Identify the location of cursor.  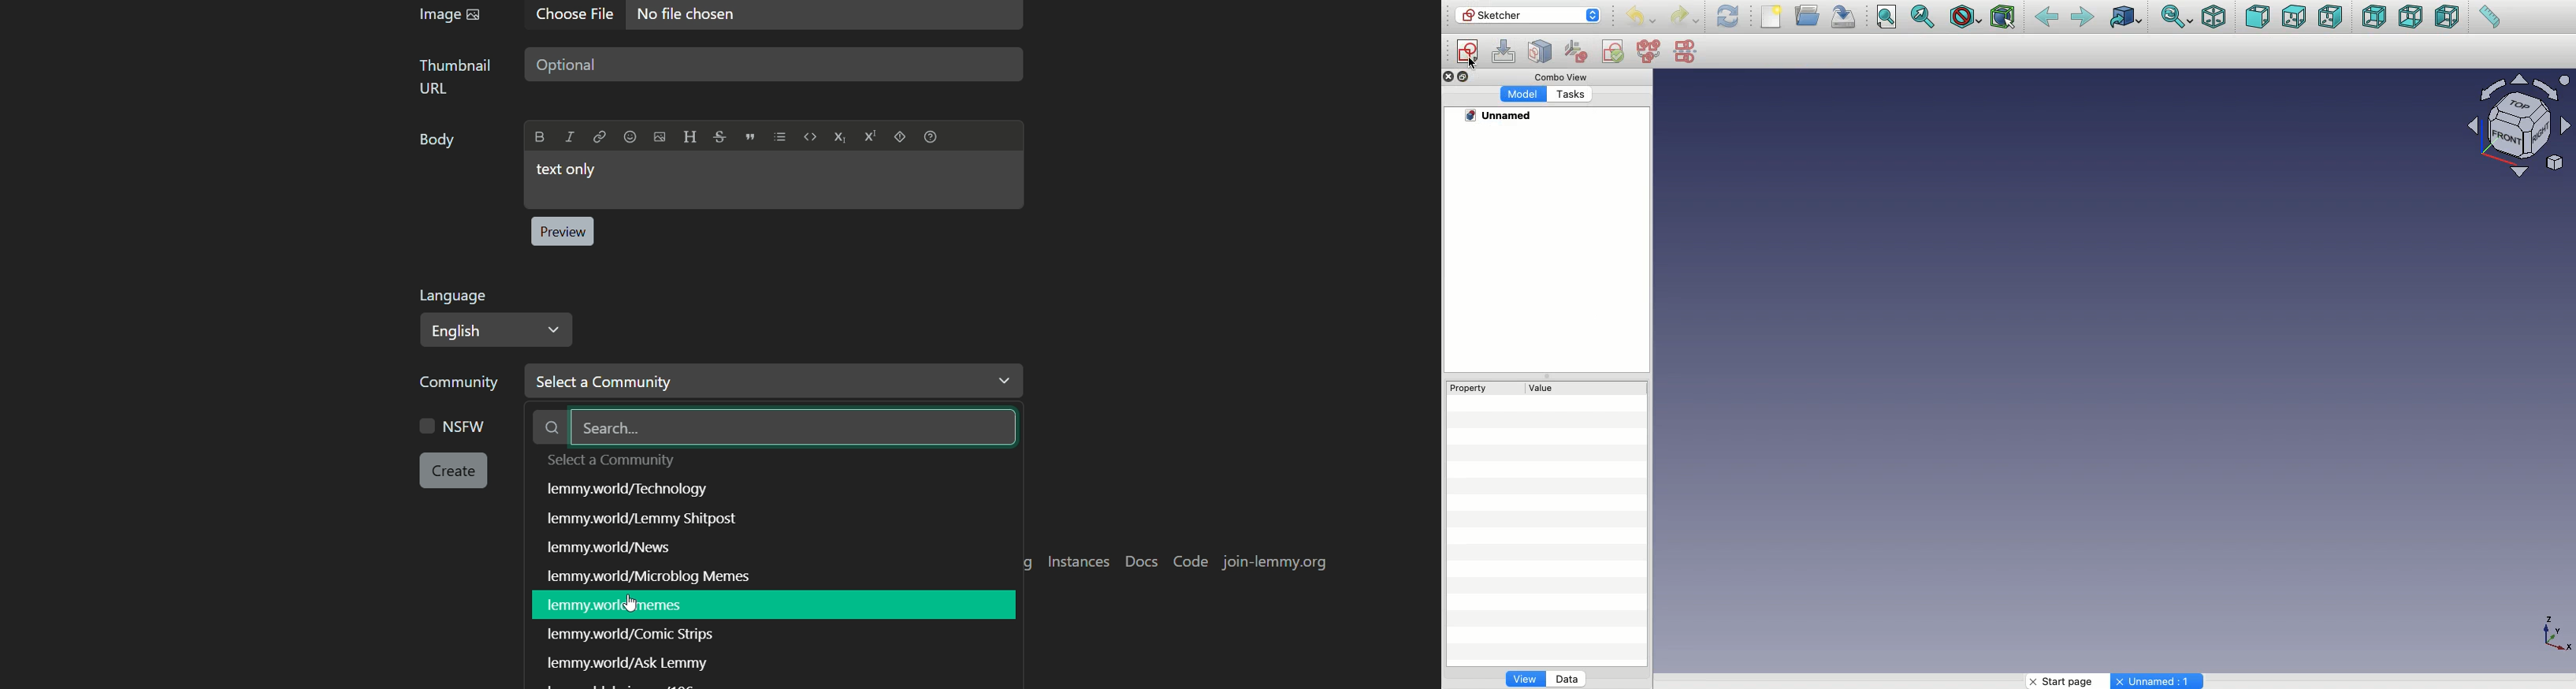
(632, 603).